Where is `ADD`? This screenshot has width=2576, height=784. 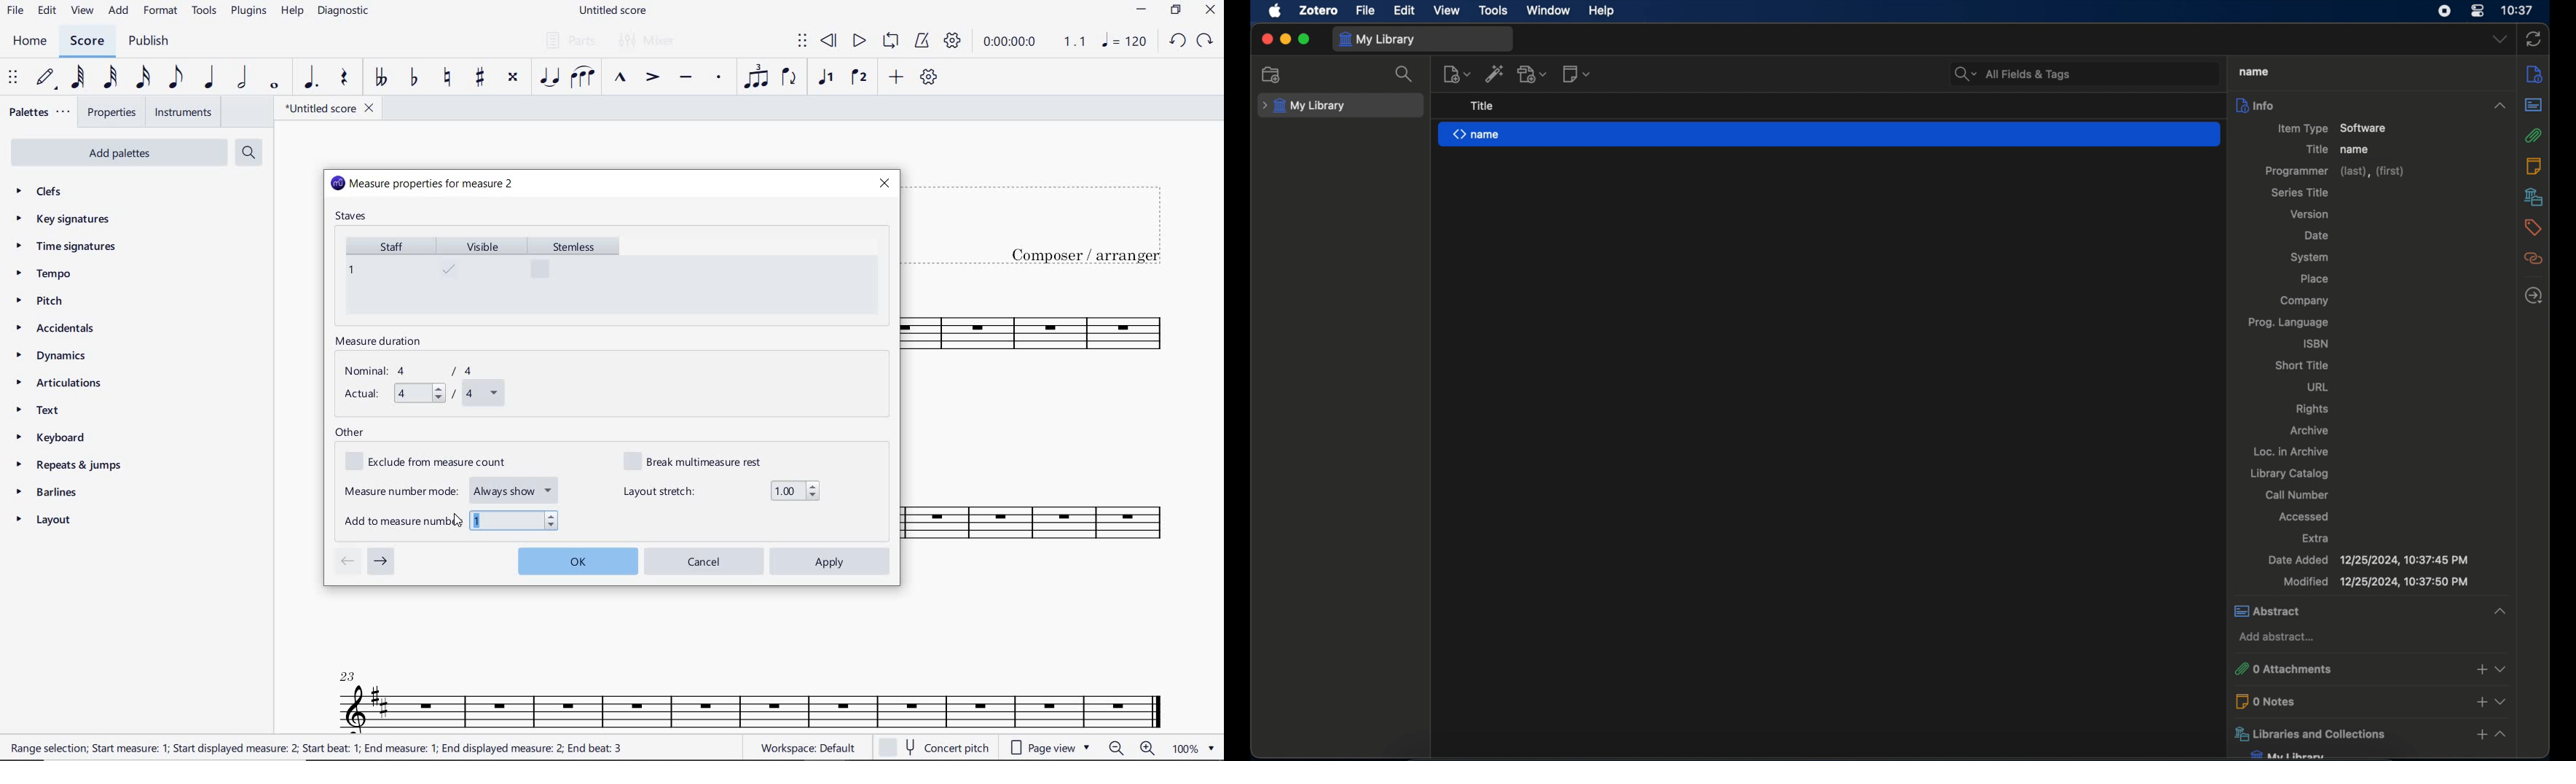
ADD is located at coordinates (894, 78).